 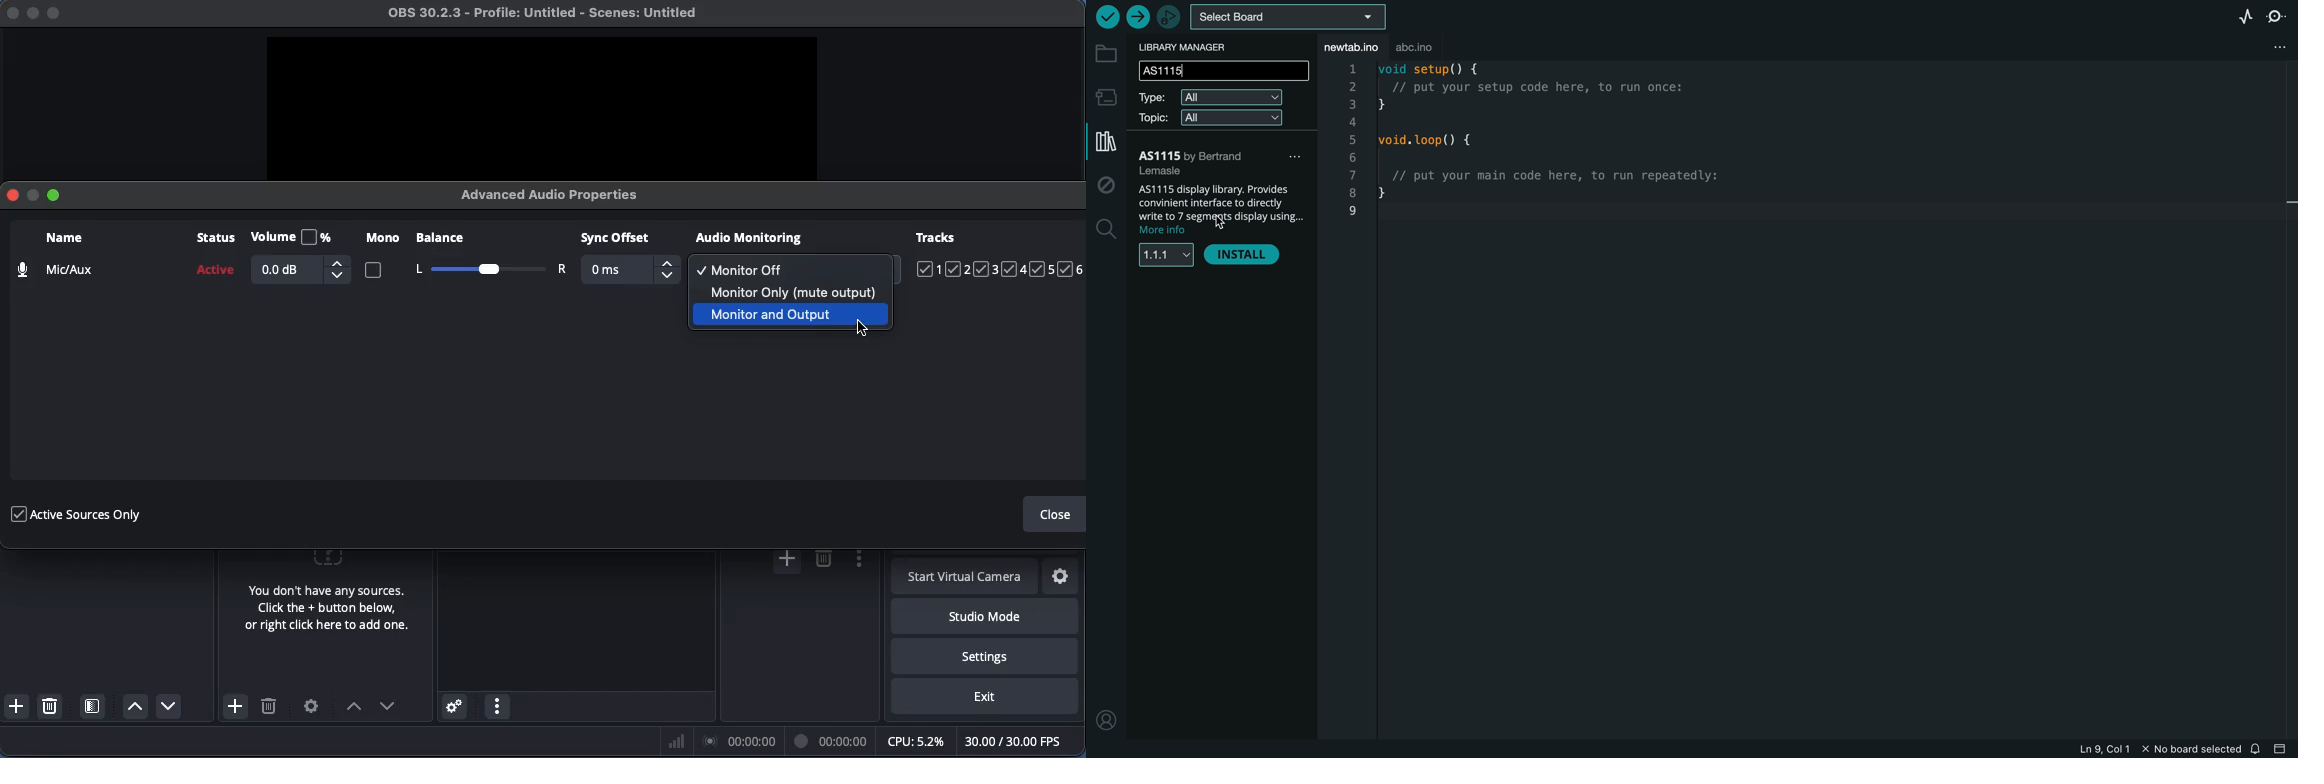 What do you see at coordinates (629, 258) in the screenshot?
I see `Sync offset` at bounding box center [629, 258].